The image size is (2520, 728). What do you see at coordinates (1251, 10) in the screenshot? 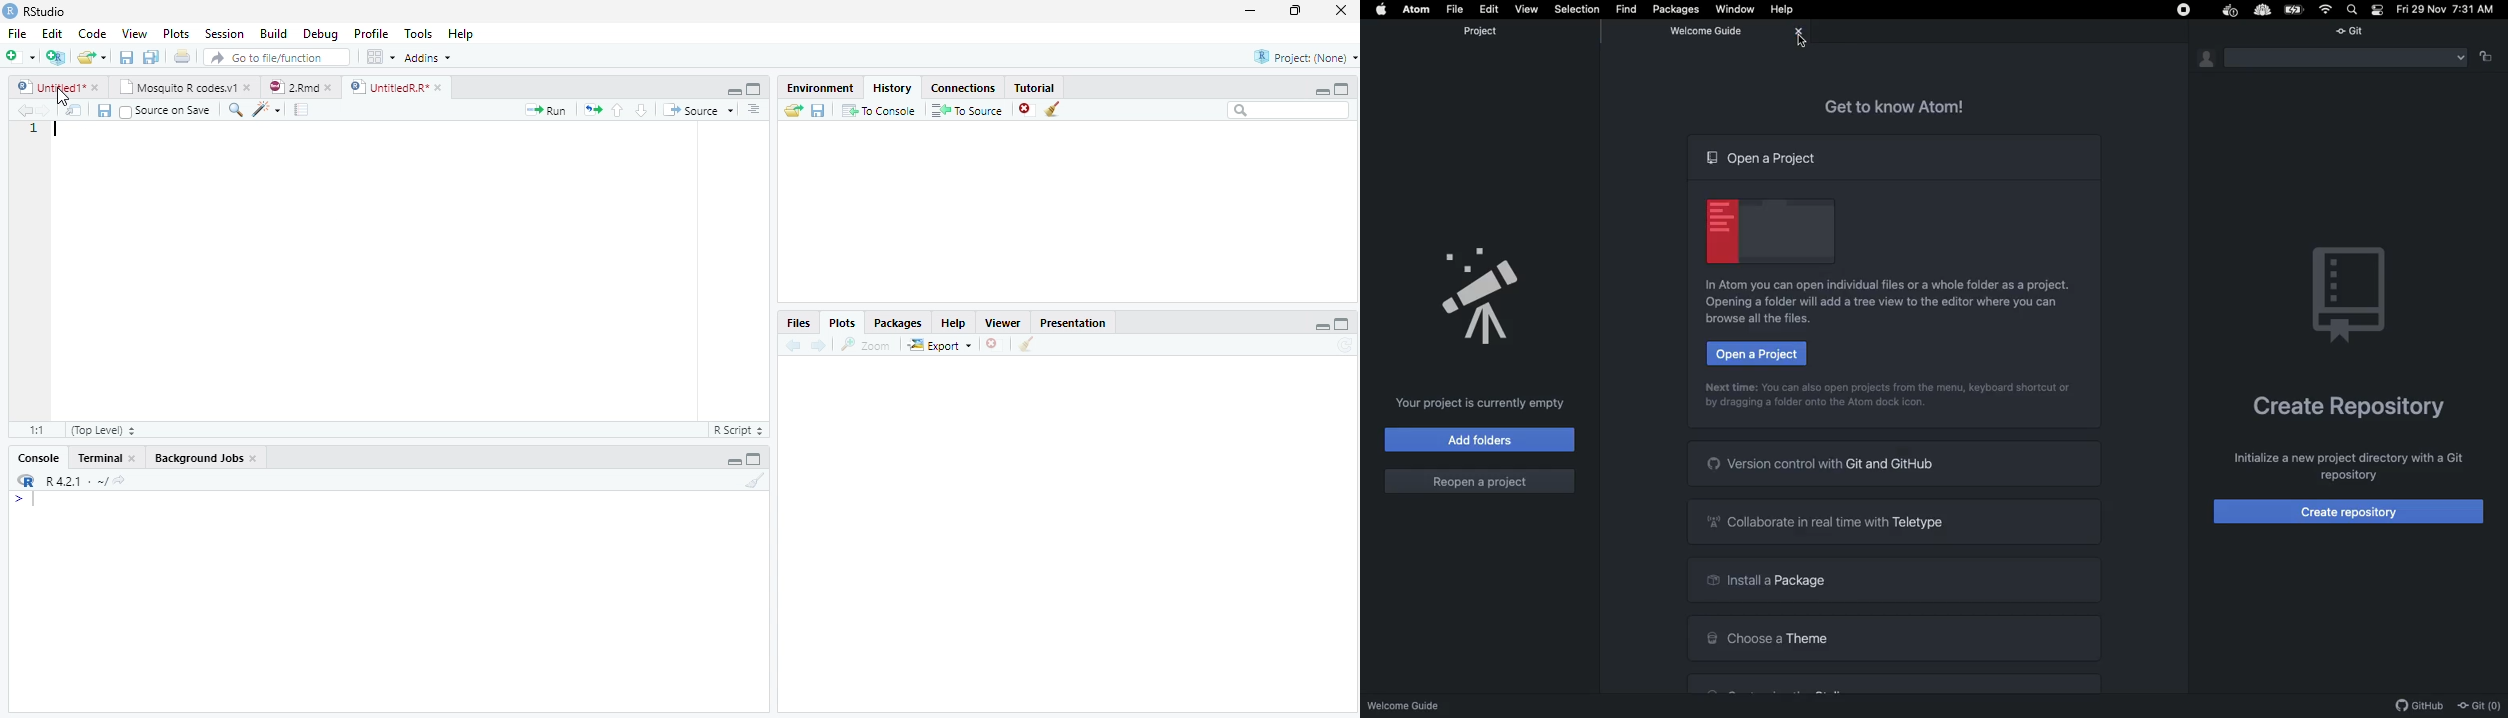
I see `Minimize` at bounding box center [1251, 10].